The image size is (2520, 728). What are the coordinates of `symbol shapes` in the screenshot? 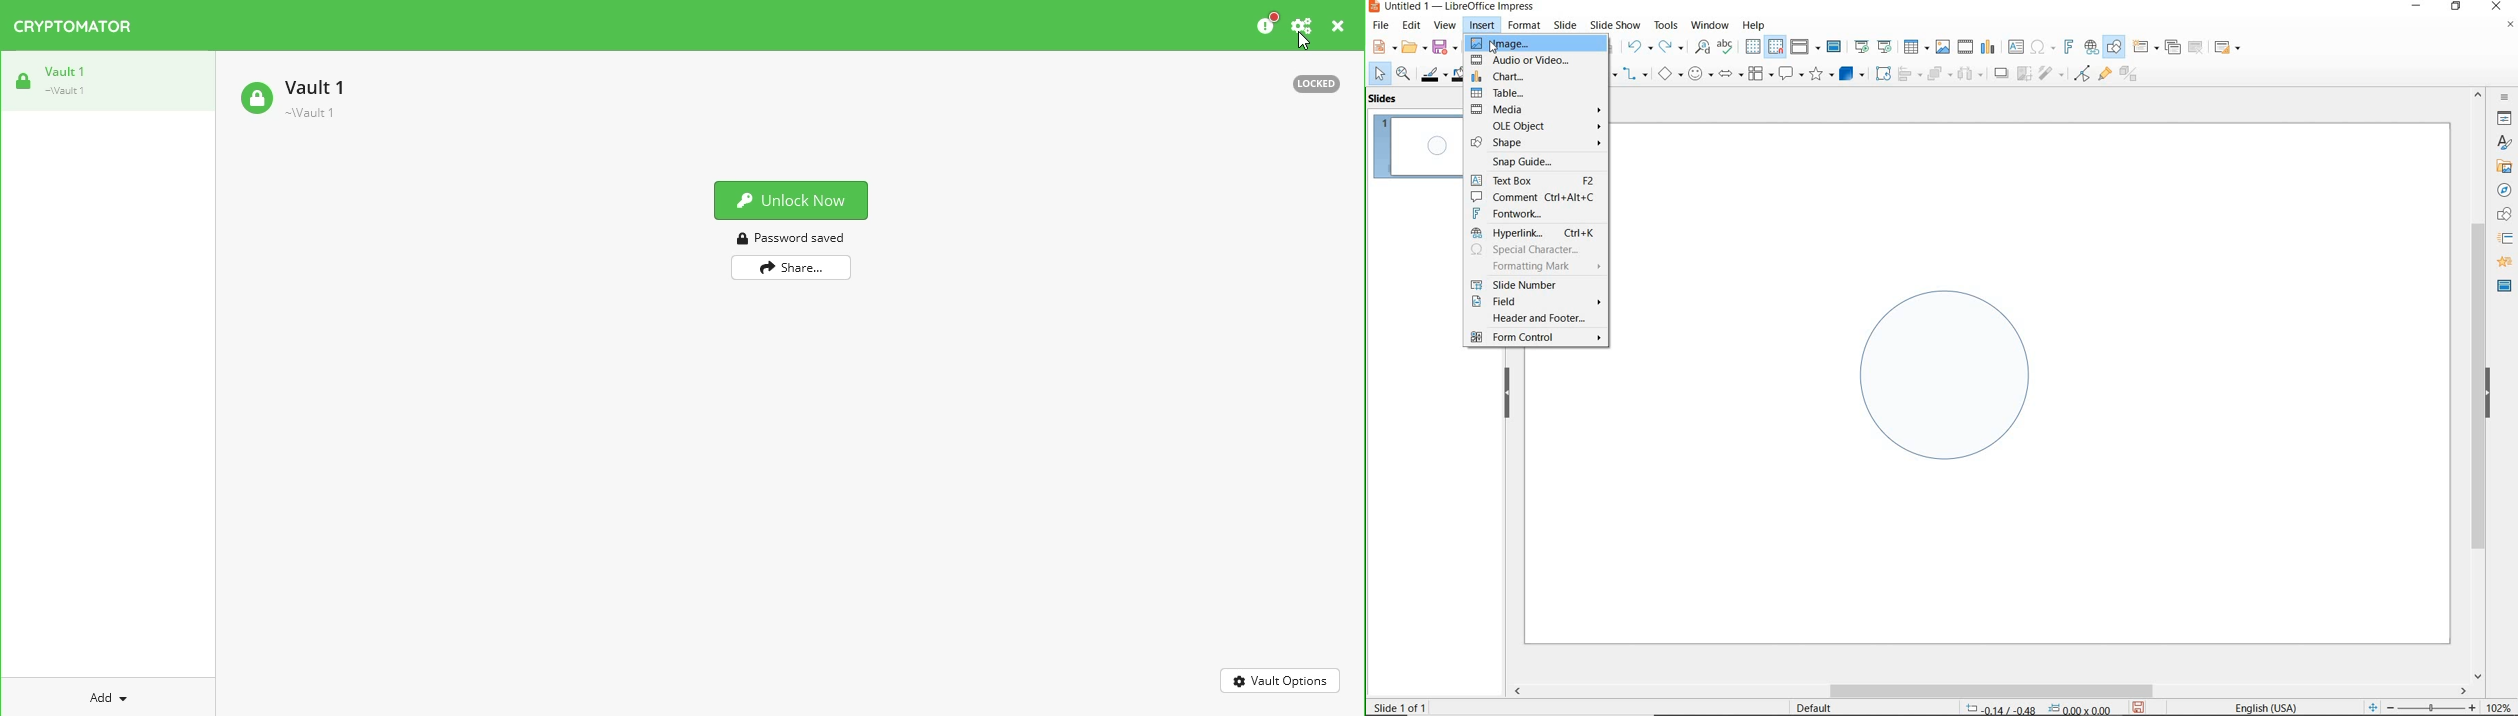 It's located at (1700, 73).